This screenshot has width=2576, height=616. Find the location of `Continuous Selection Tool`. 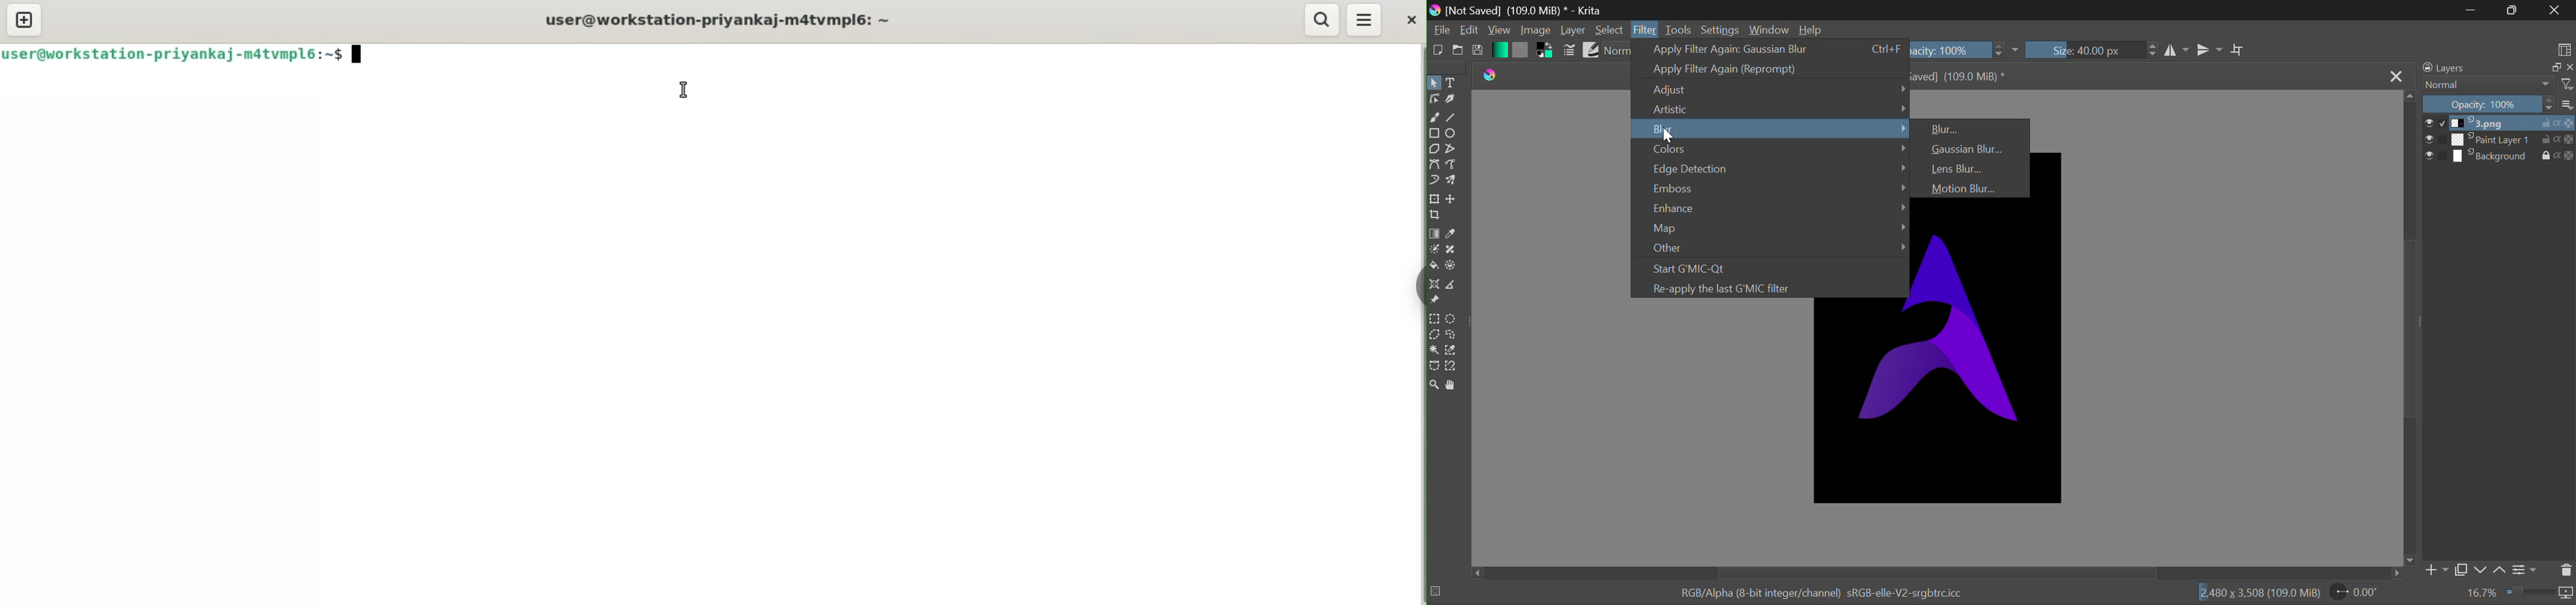

Continuous Selection Tool is located at coordinates (1434, 350).